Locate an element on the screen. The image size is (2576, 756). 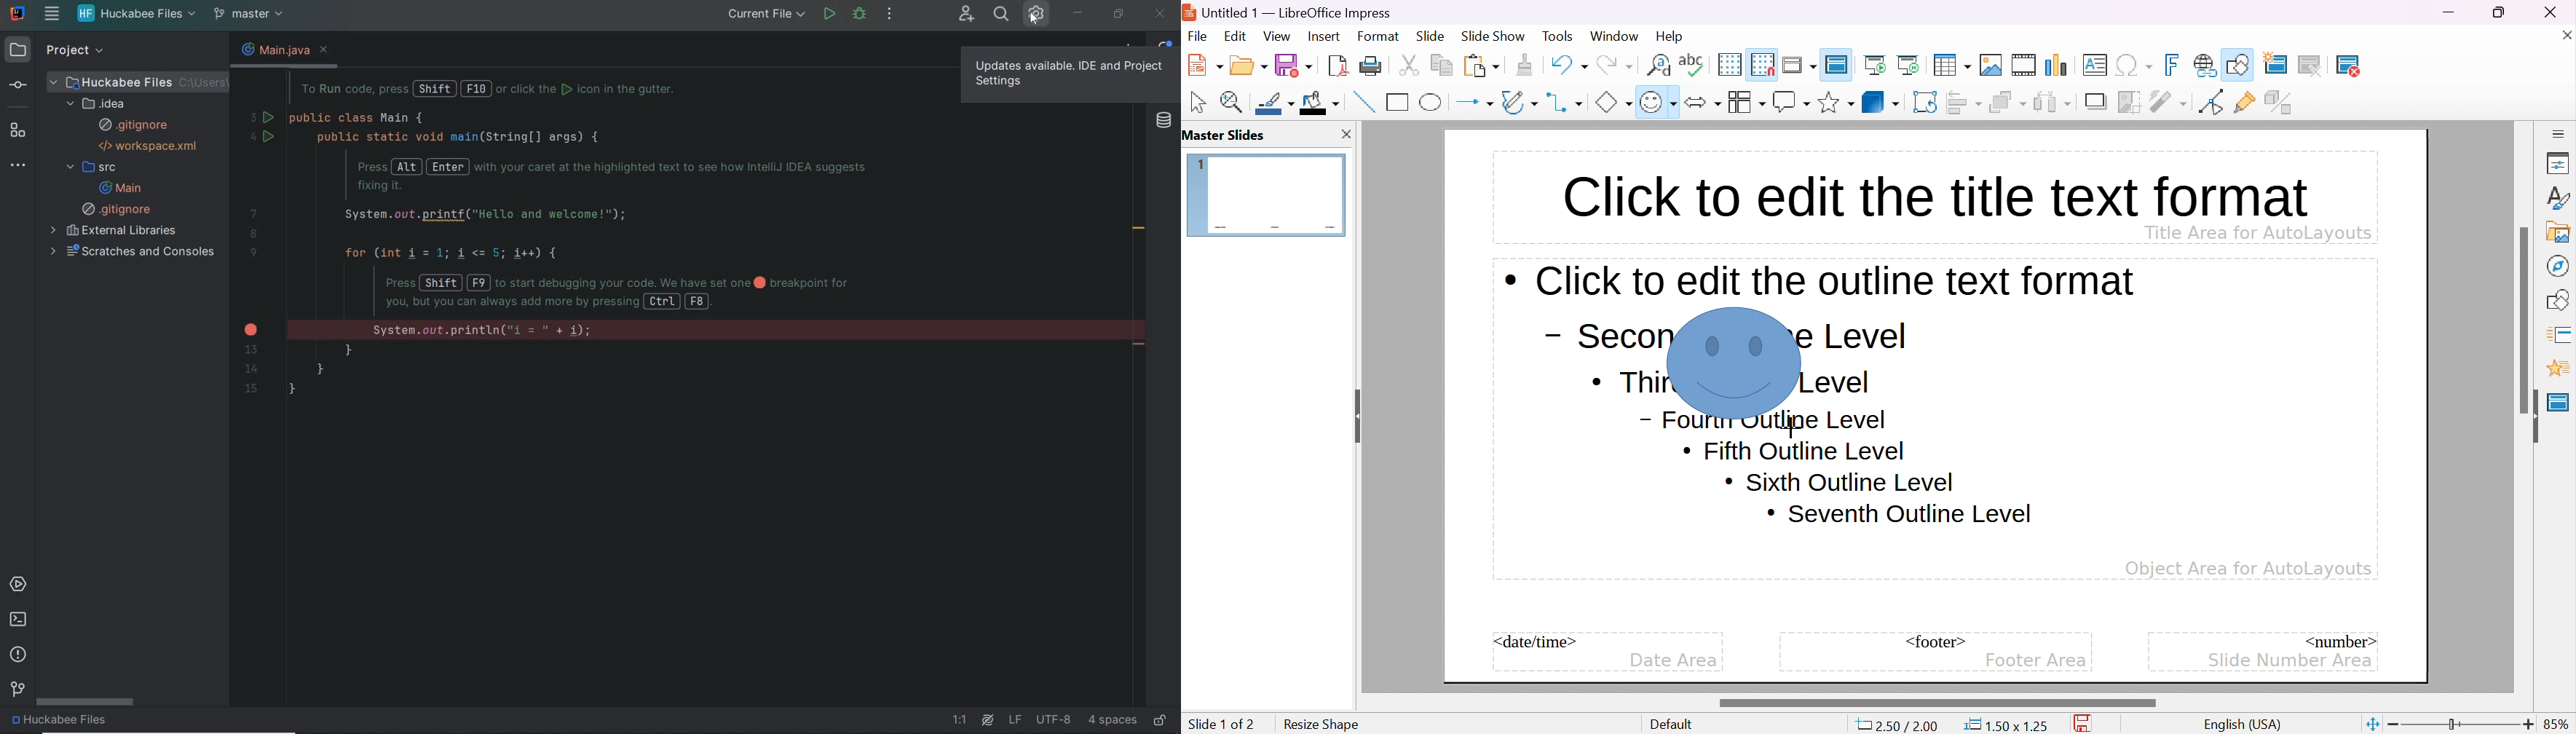
save is located at coordinates (1294, 65).